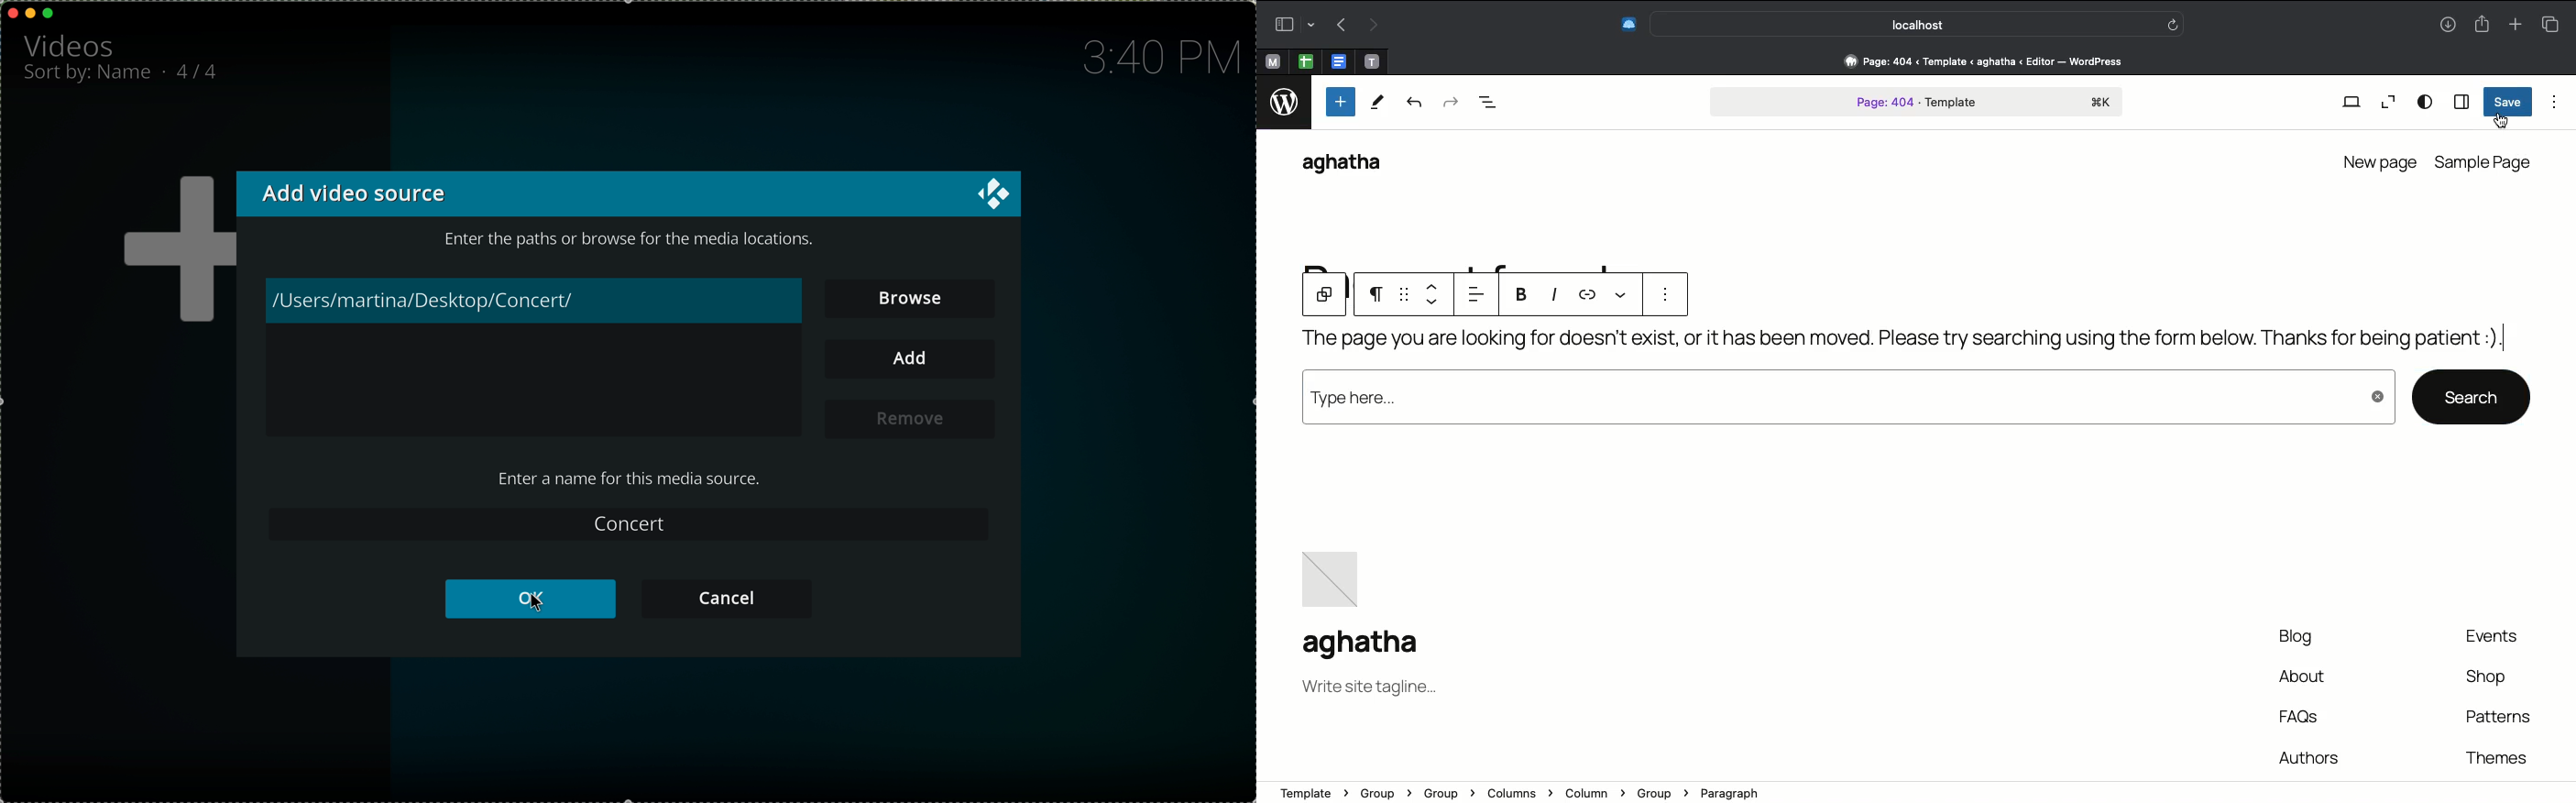 This screenshot has height=812, width=2576. What do you see at coordinates (1481, 295) in the screenshot?
I see `Left align` at bounding box center [1481, 295].